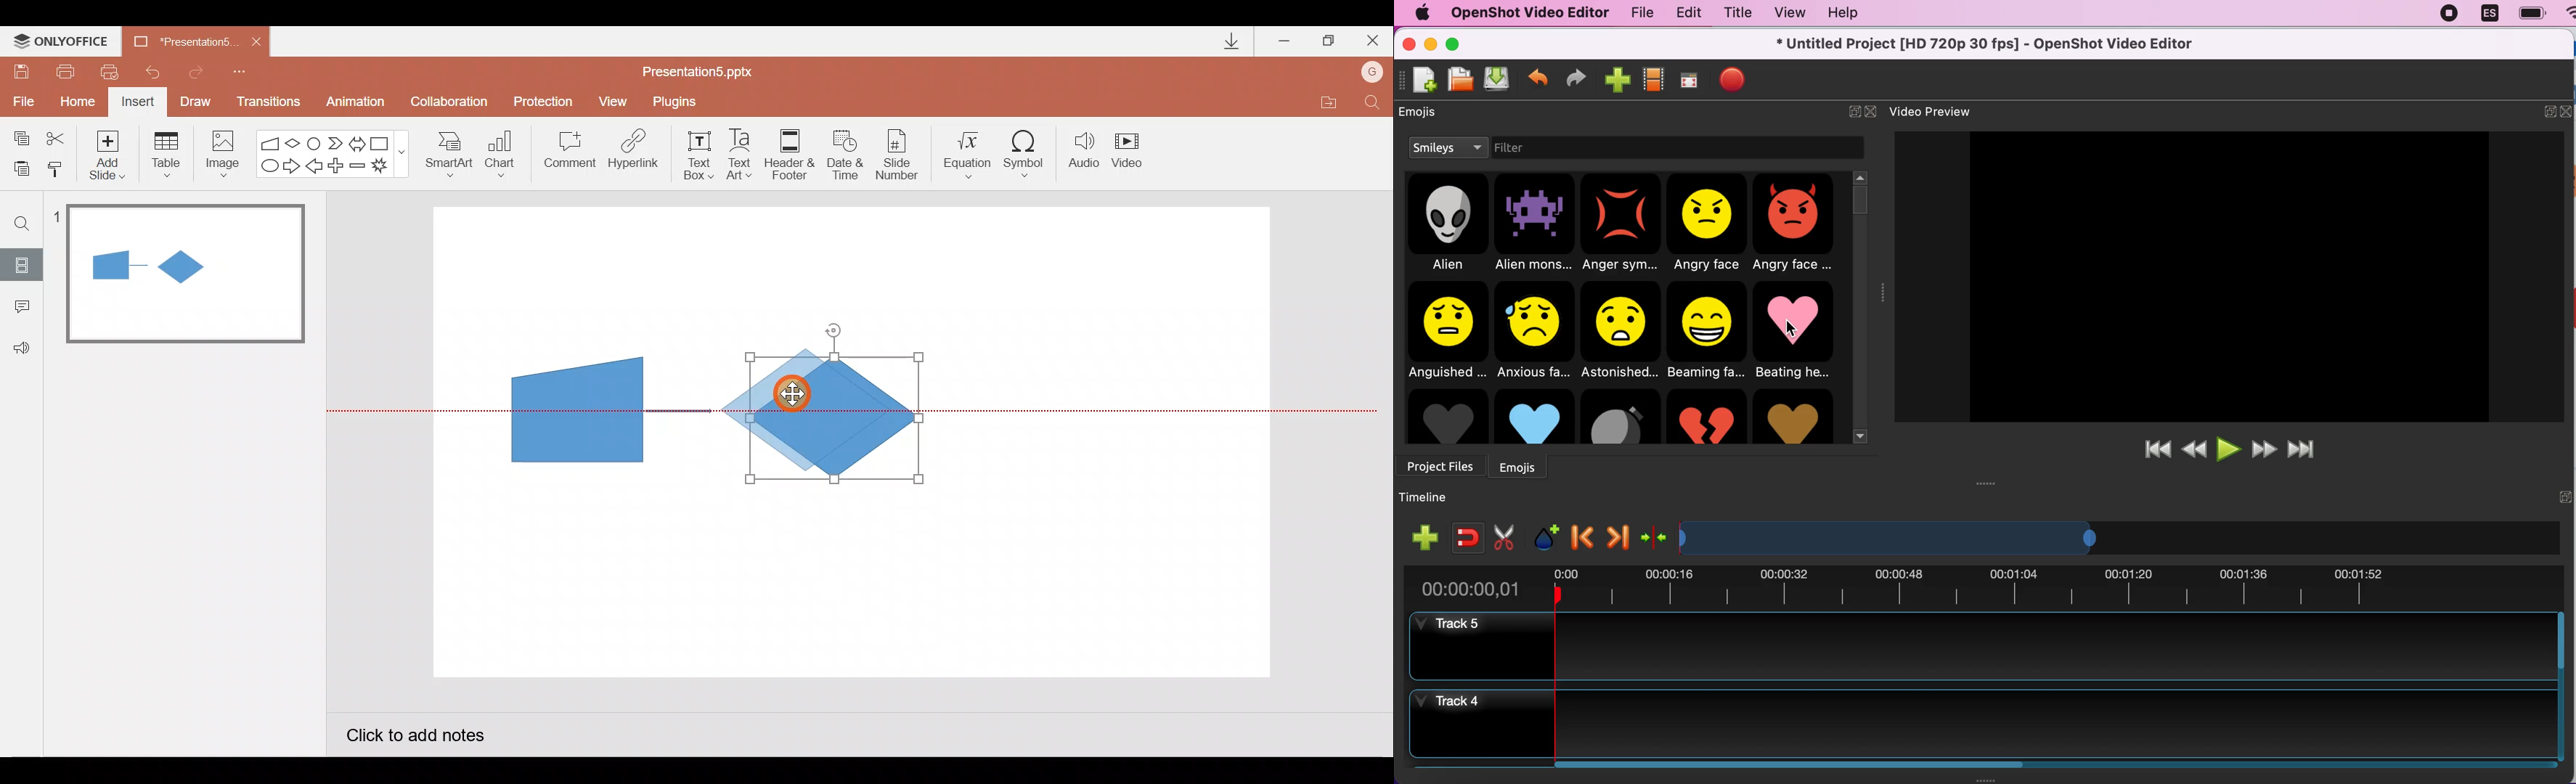 Image resolution: width=2576 pixels, height=784 pixels. I want to click on Plus, so click(338, 168).